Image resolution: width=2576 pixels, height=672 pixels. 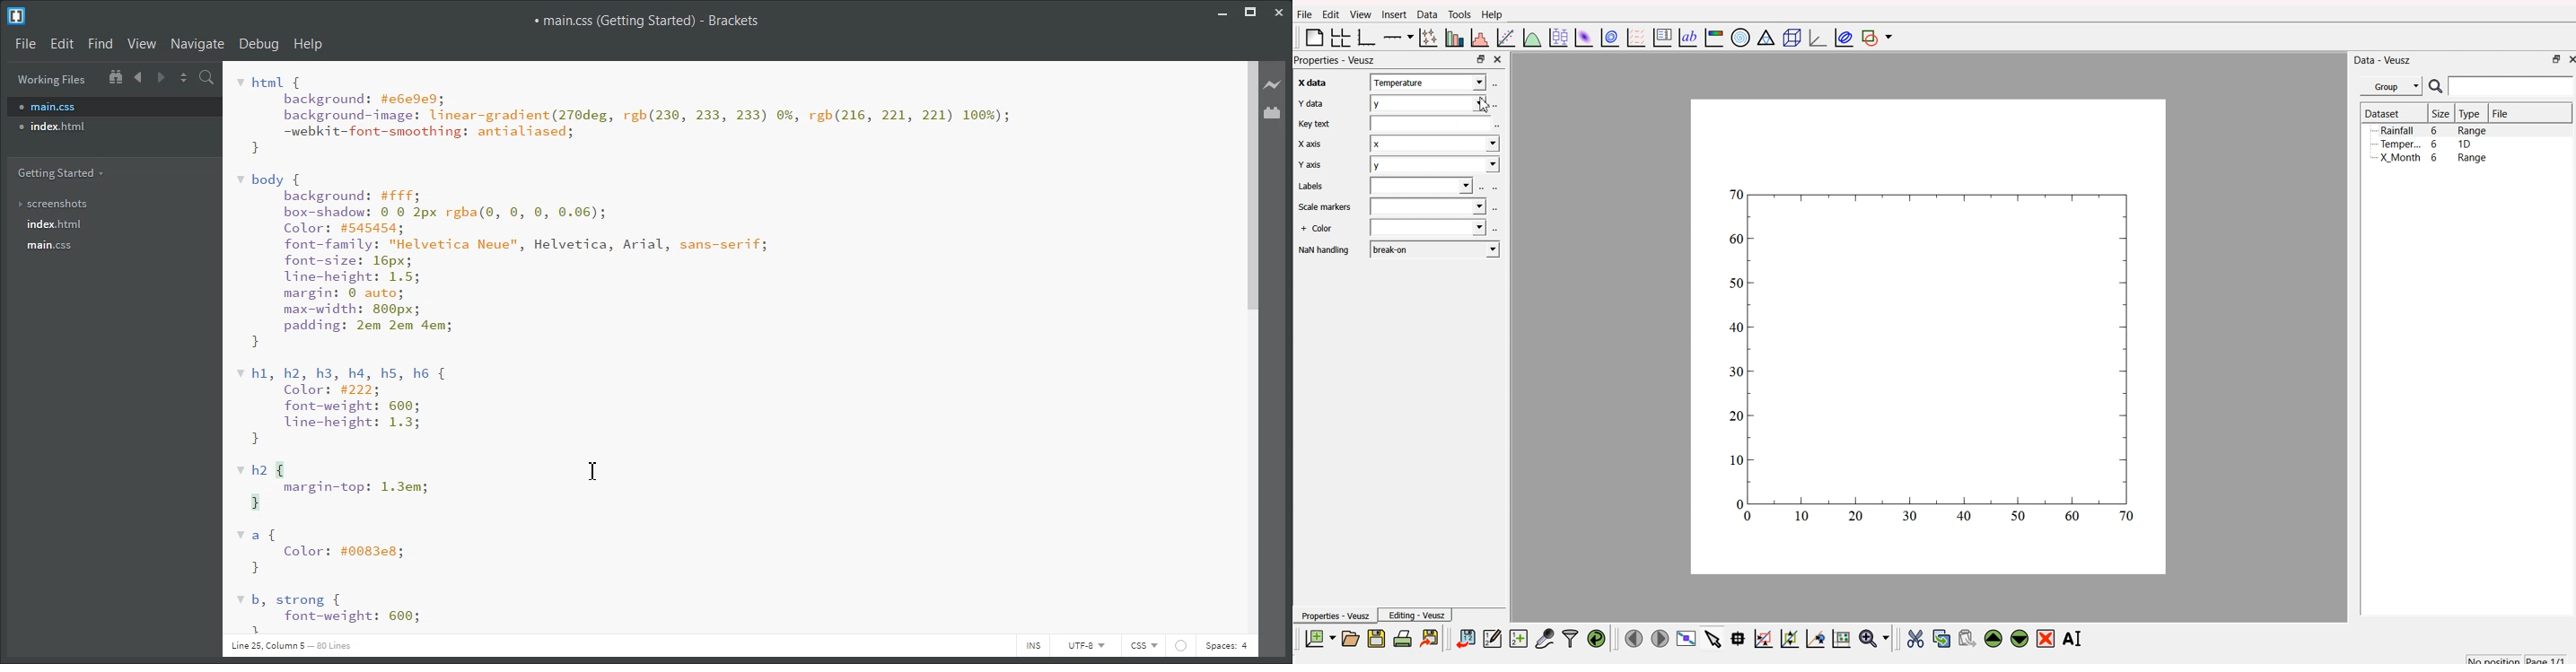 What do you see at coordinates (1435, 248) in the screenshot?
I see `break-on` at bounding box center [1435, 248].